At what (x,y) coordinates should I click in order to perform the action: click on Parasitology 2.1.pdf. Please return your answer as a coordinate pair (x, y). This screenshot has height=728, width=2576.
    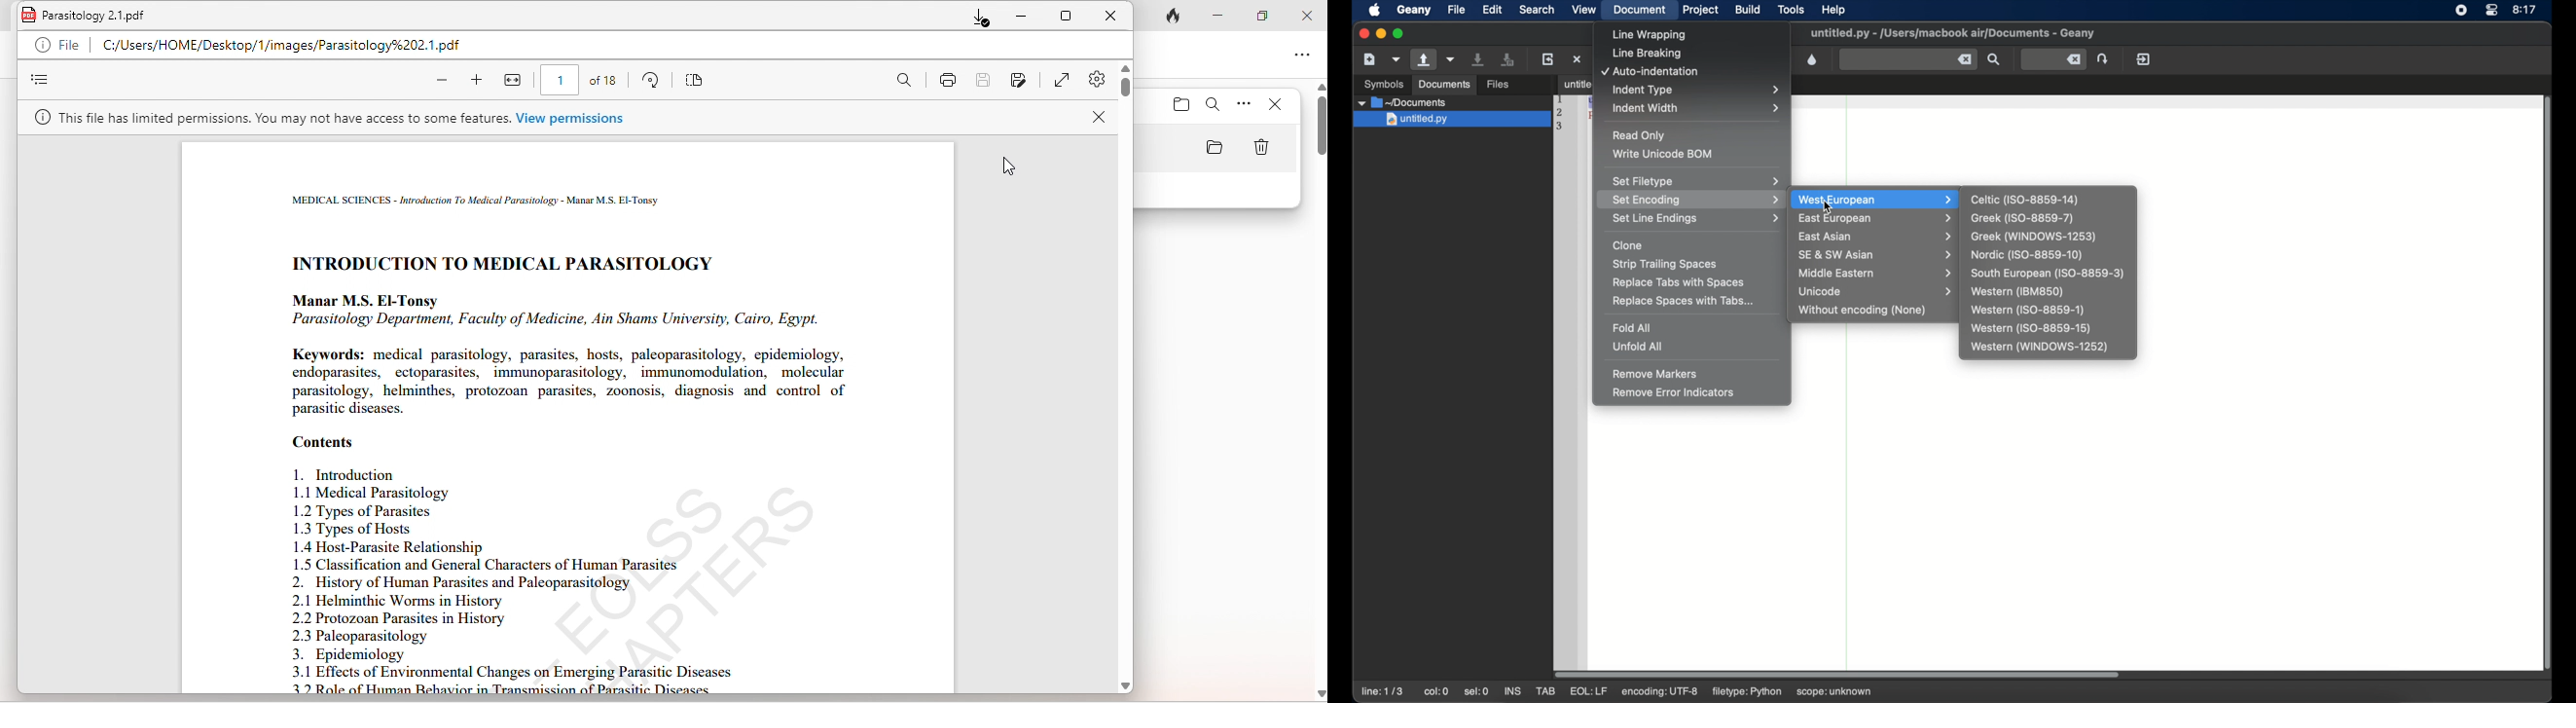
    Looking at the image, I should click on (90, 17).